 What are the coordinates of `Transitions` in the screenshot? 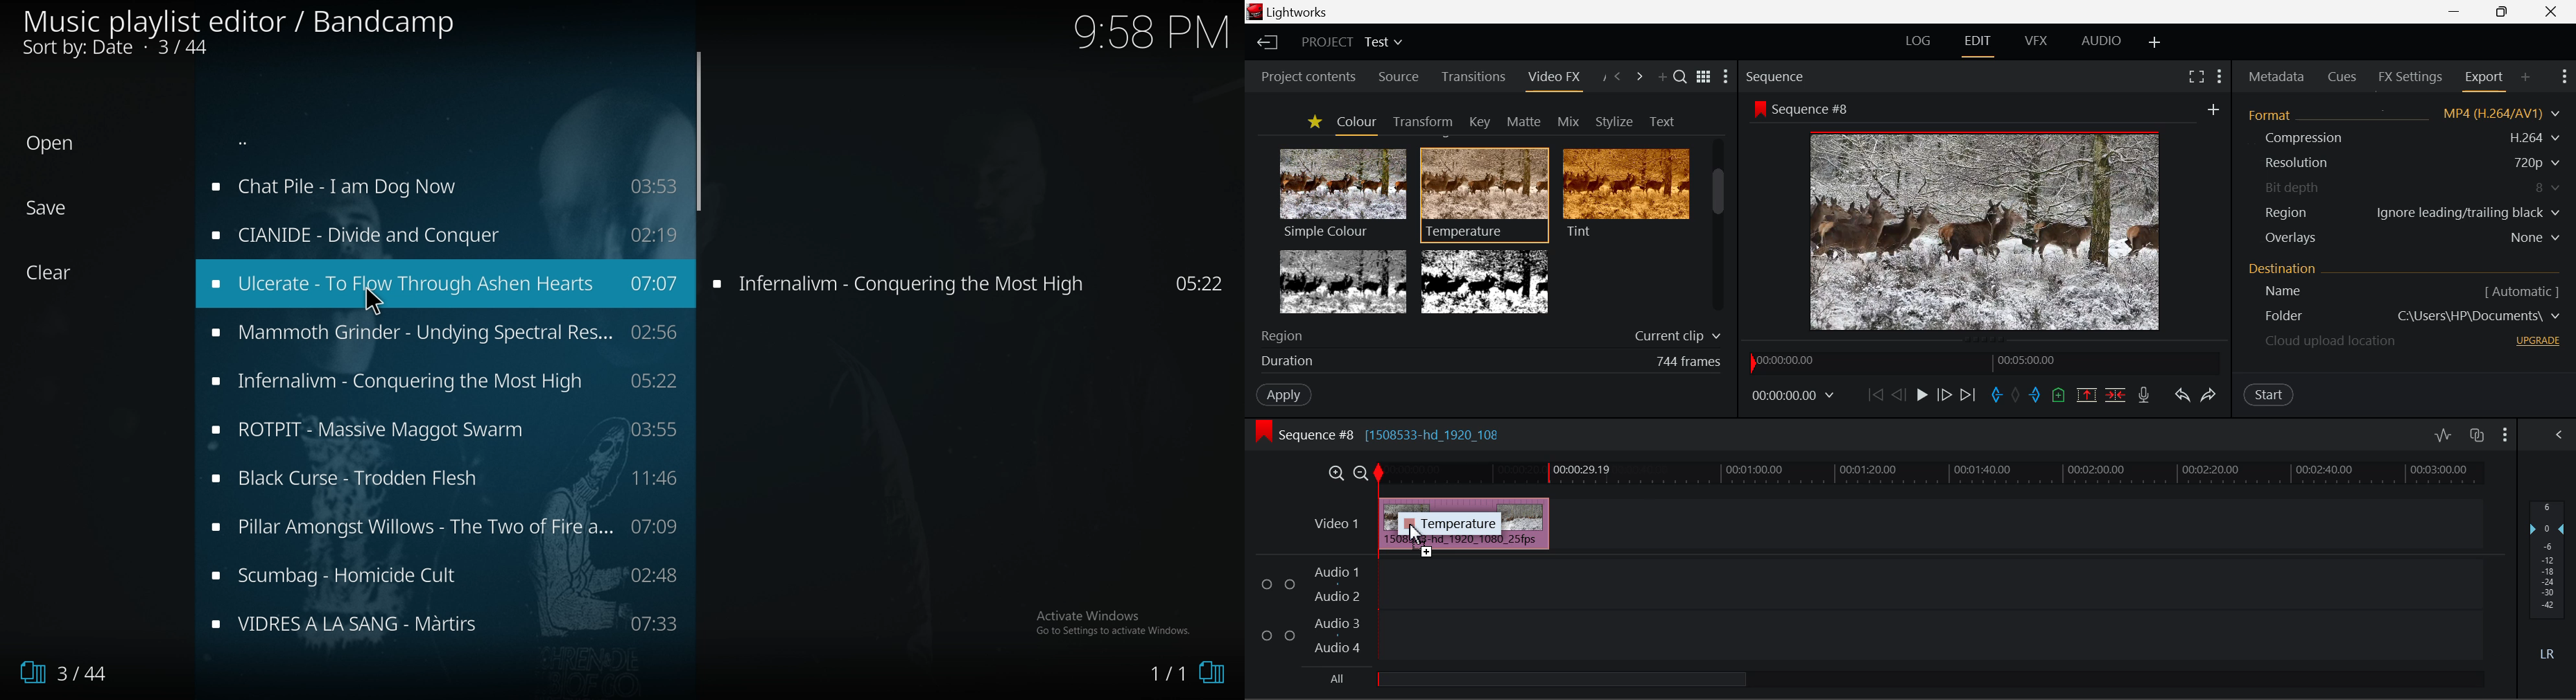 It's located at (1472, 77).